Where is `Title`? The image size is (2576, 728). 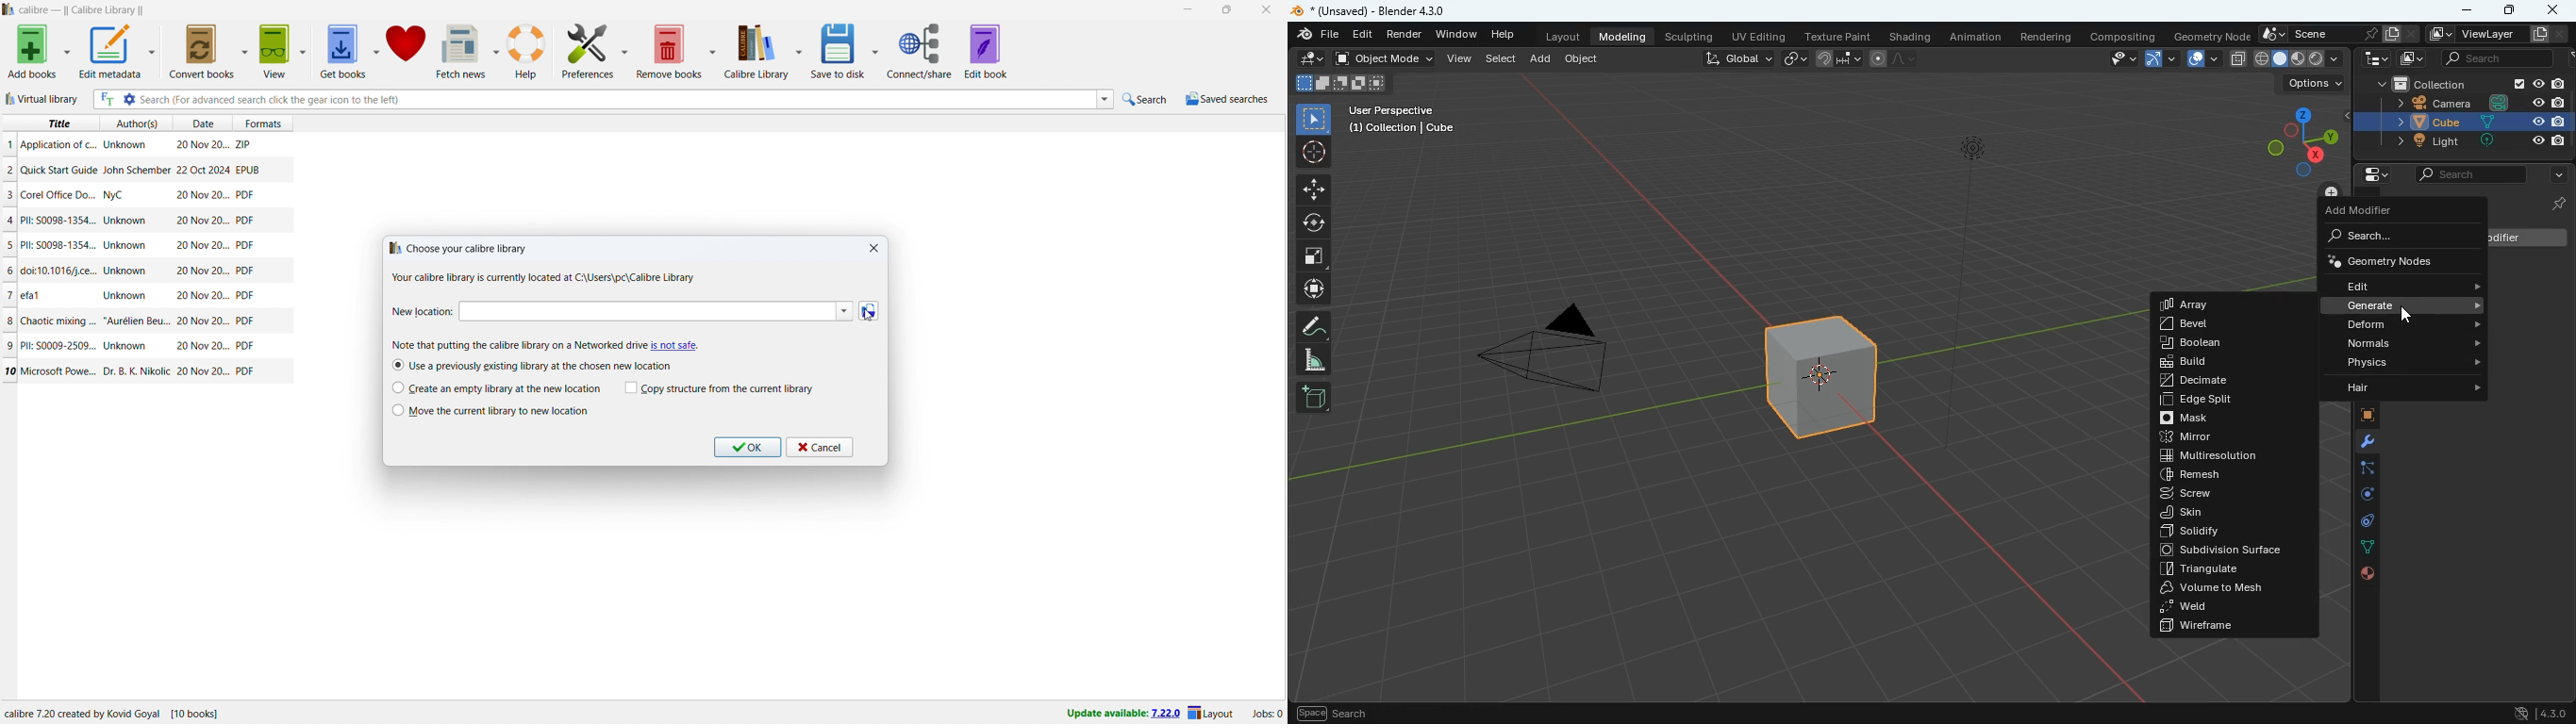 Title is located at coordinates (58, 220).